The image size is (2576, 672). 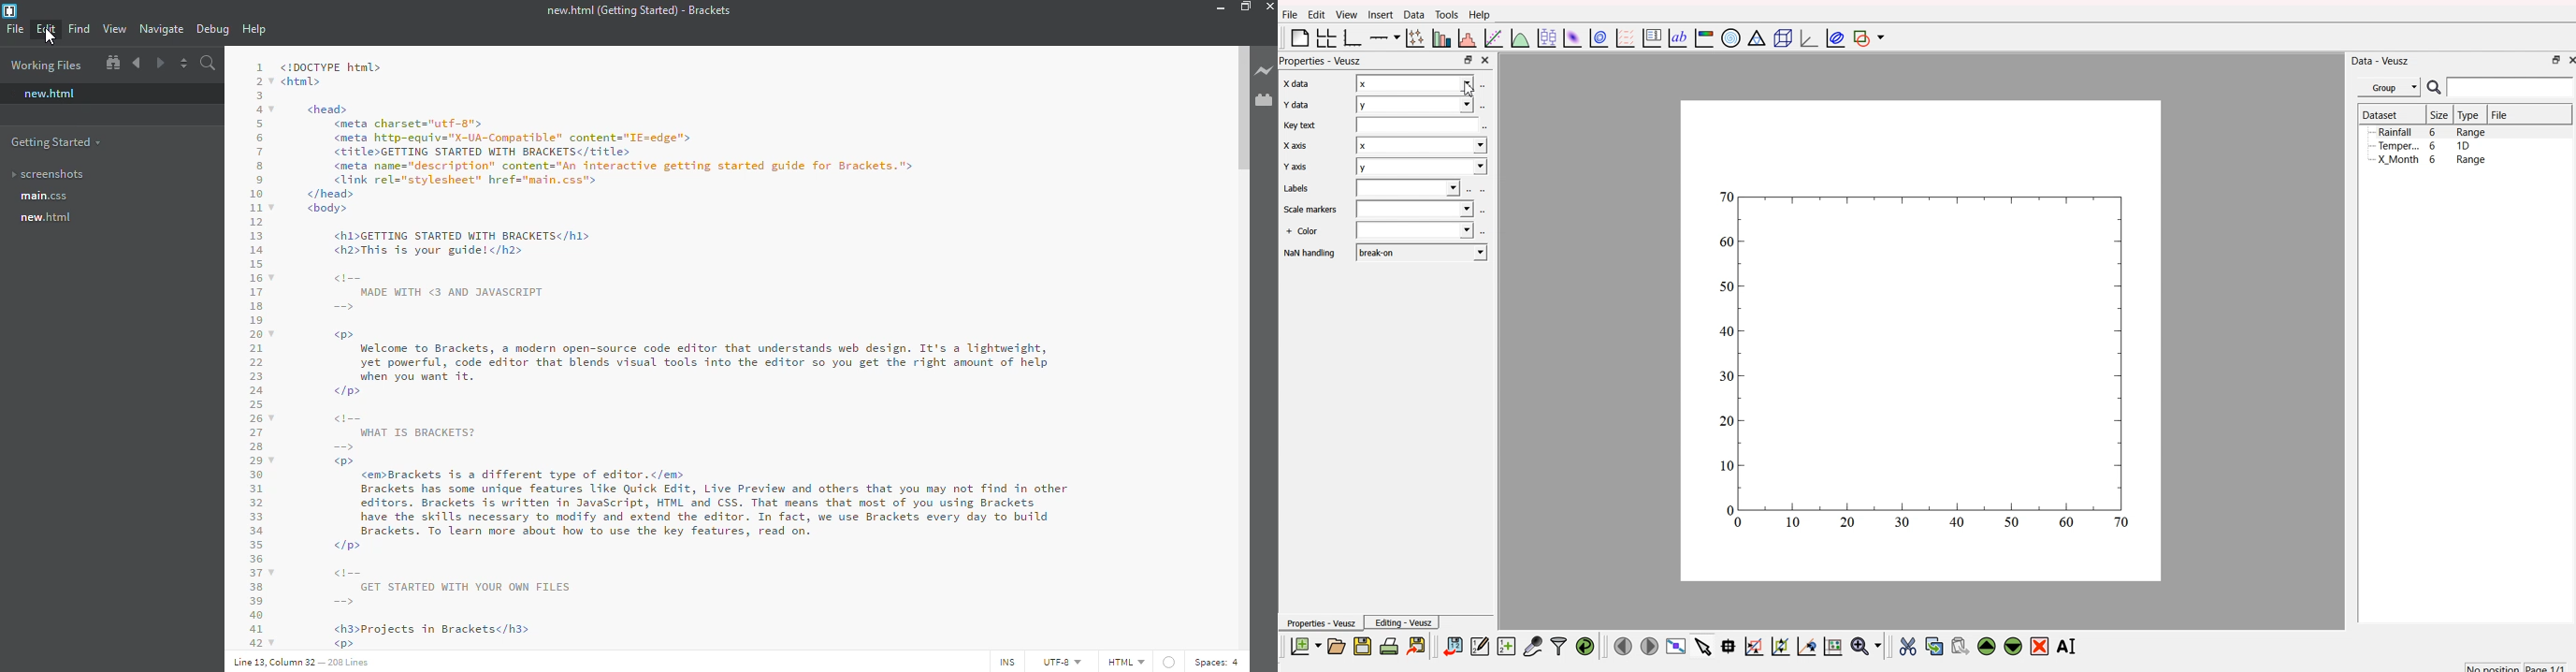 I want to click on Dataset, so click(x=2380, y=114).